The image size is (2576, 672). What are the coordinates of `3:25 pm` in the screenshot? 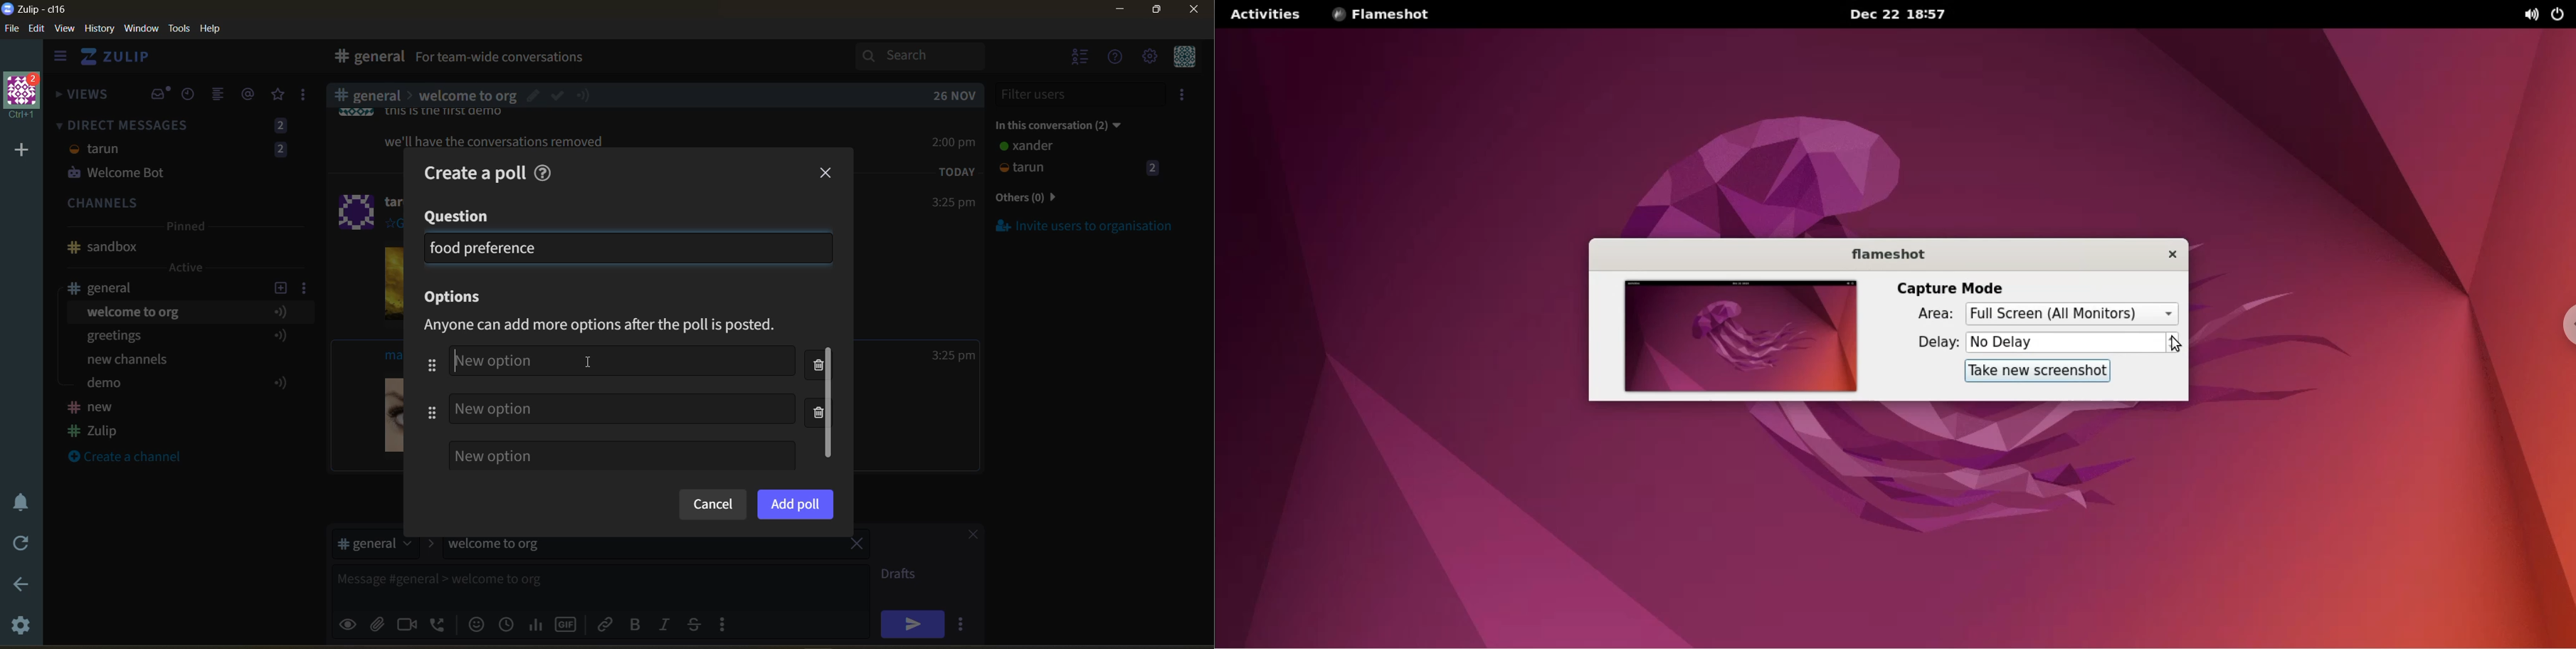 It's located at (954, 355).